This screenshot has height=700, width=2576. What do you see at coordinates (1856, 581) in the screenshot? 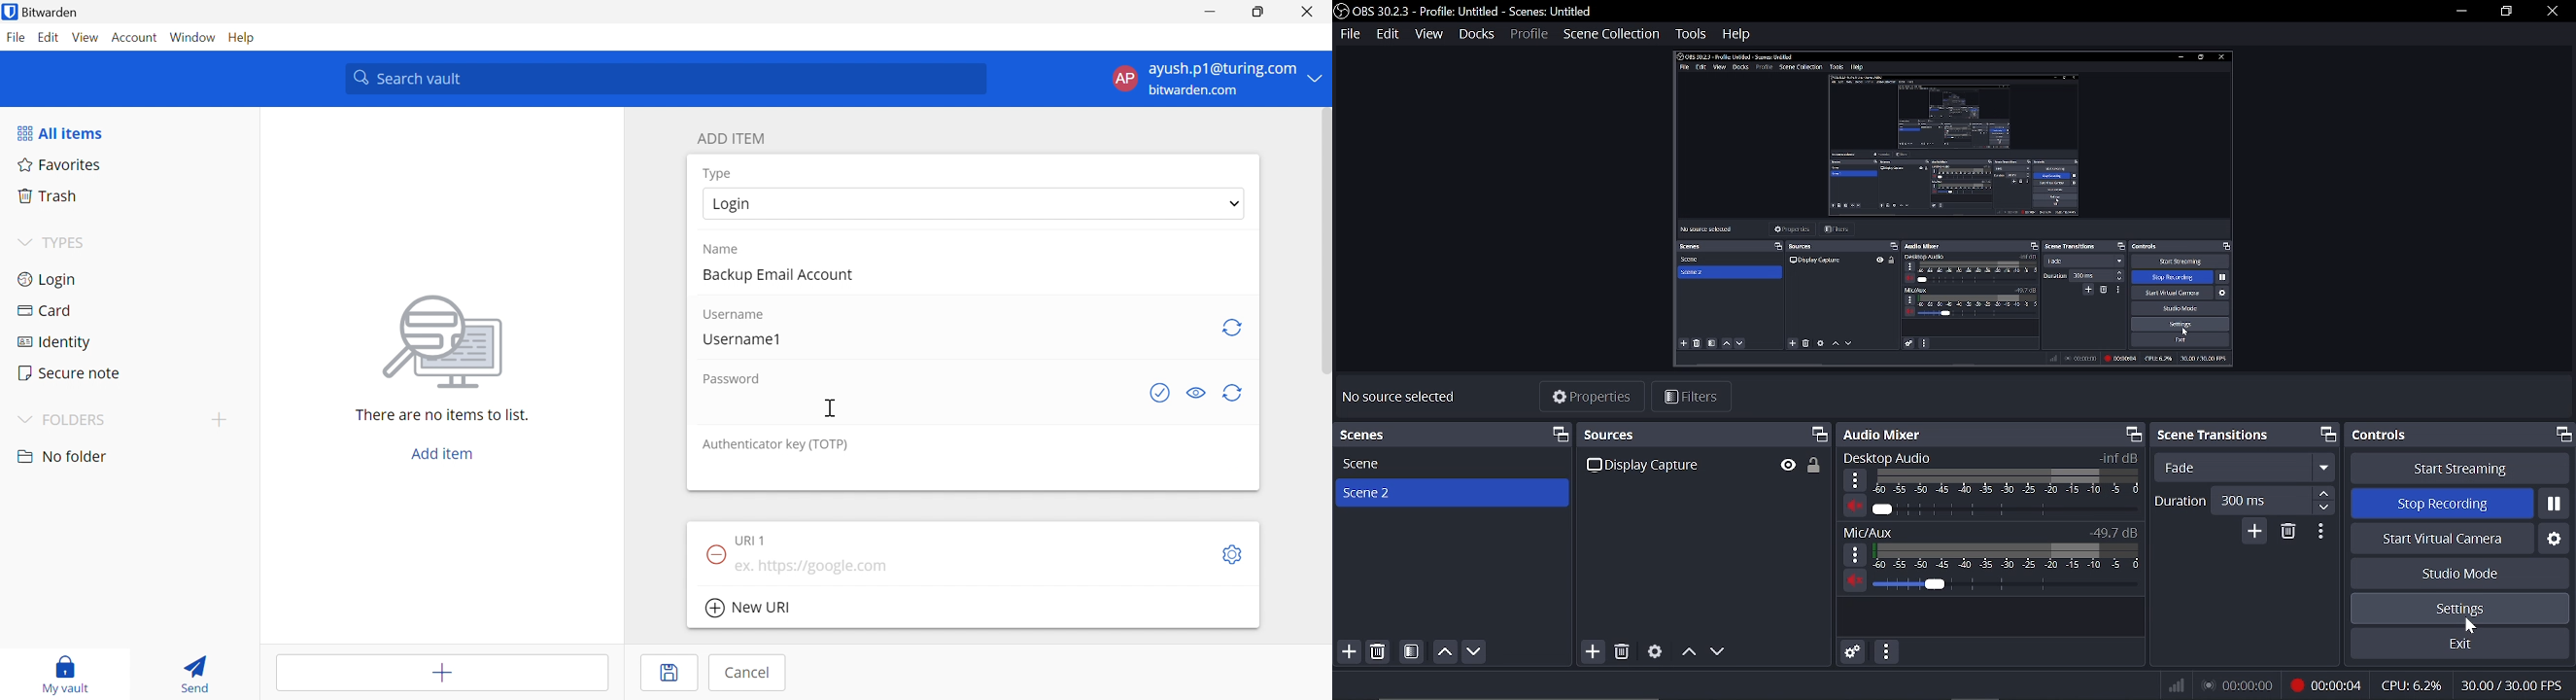
I see `mute MIc/Aux` at bounding box center [1856, 581].